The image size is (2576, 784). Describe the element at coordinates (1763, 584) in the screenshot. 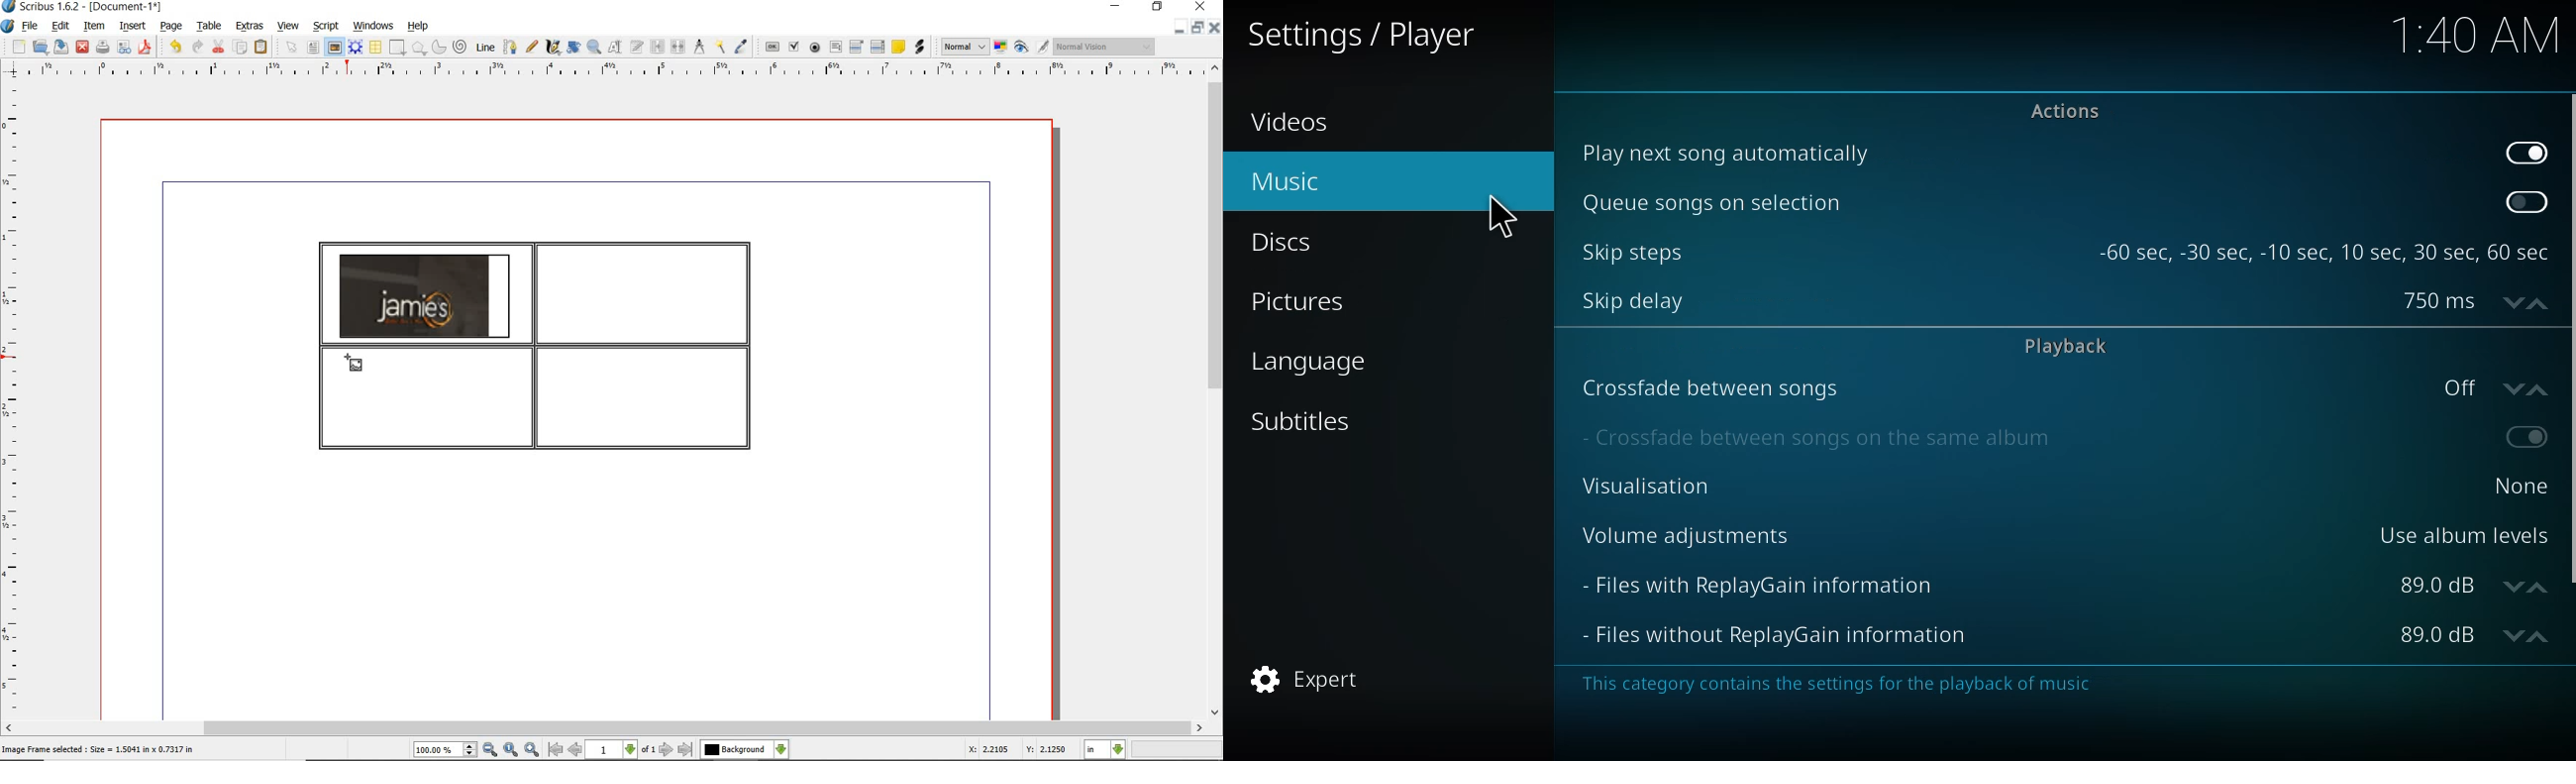

I see `file with replaygain info` at that location.